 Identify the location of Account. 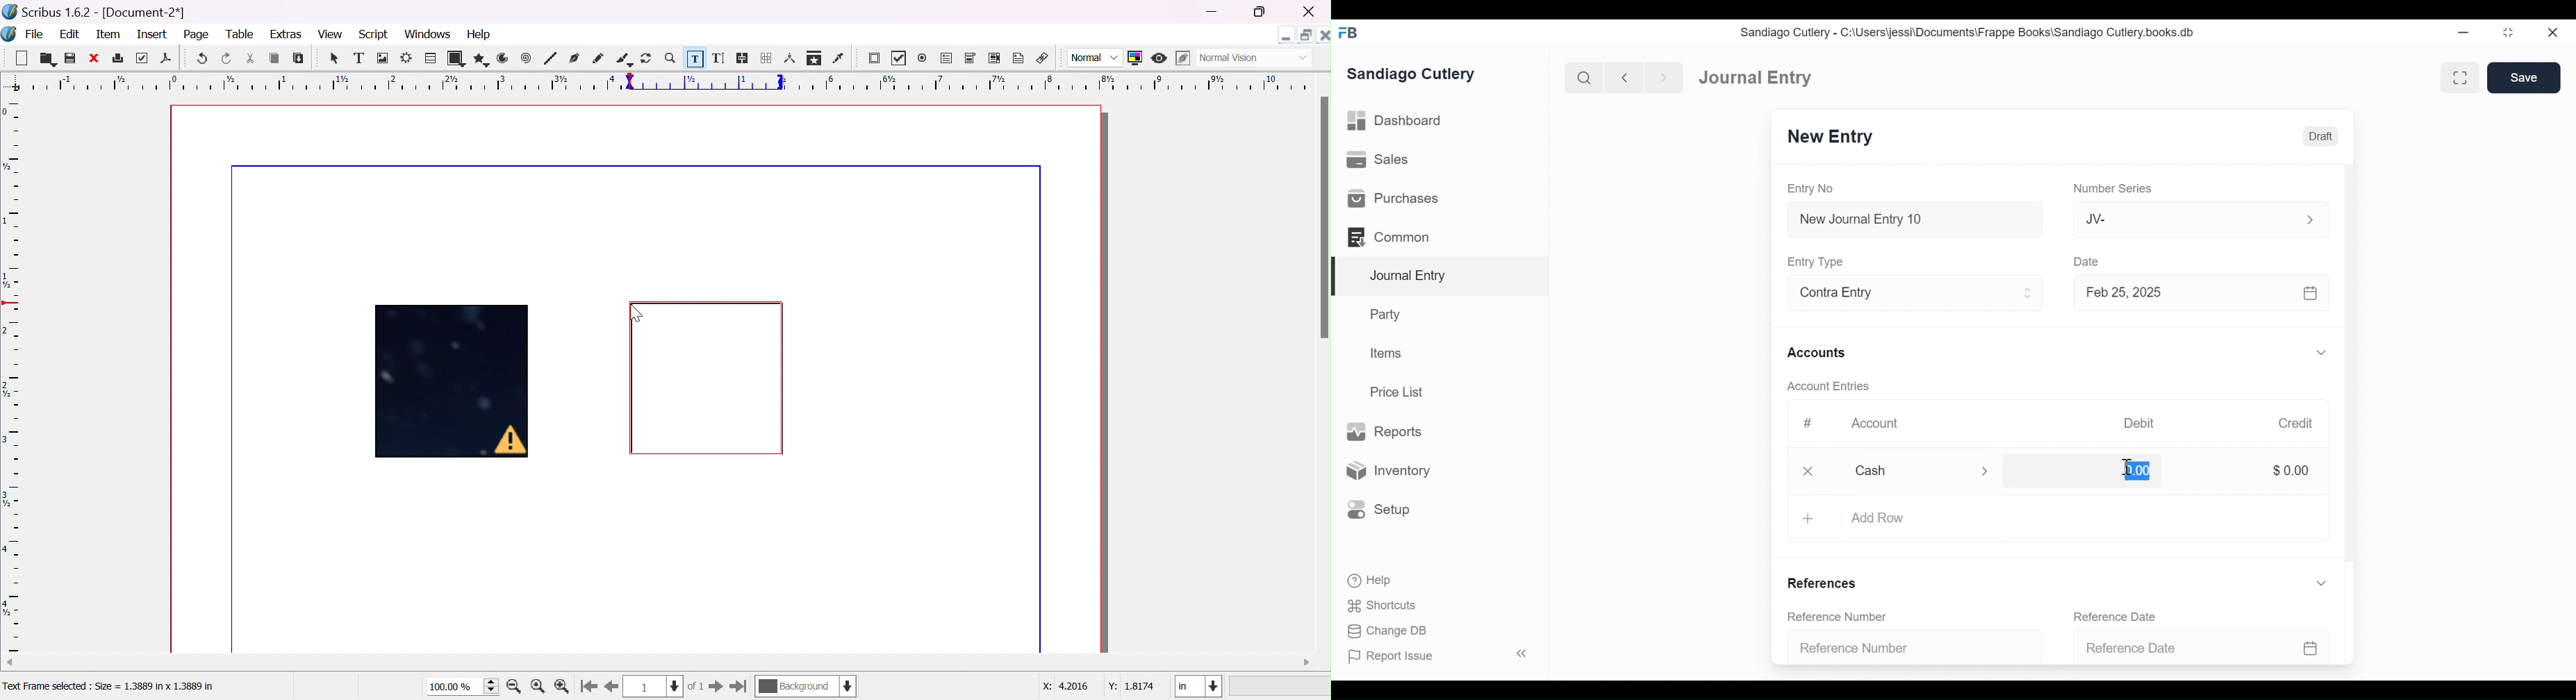
(1876, 425).